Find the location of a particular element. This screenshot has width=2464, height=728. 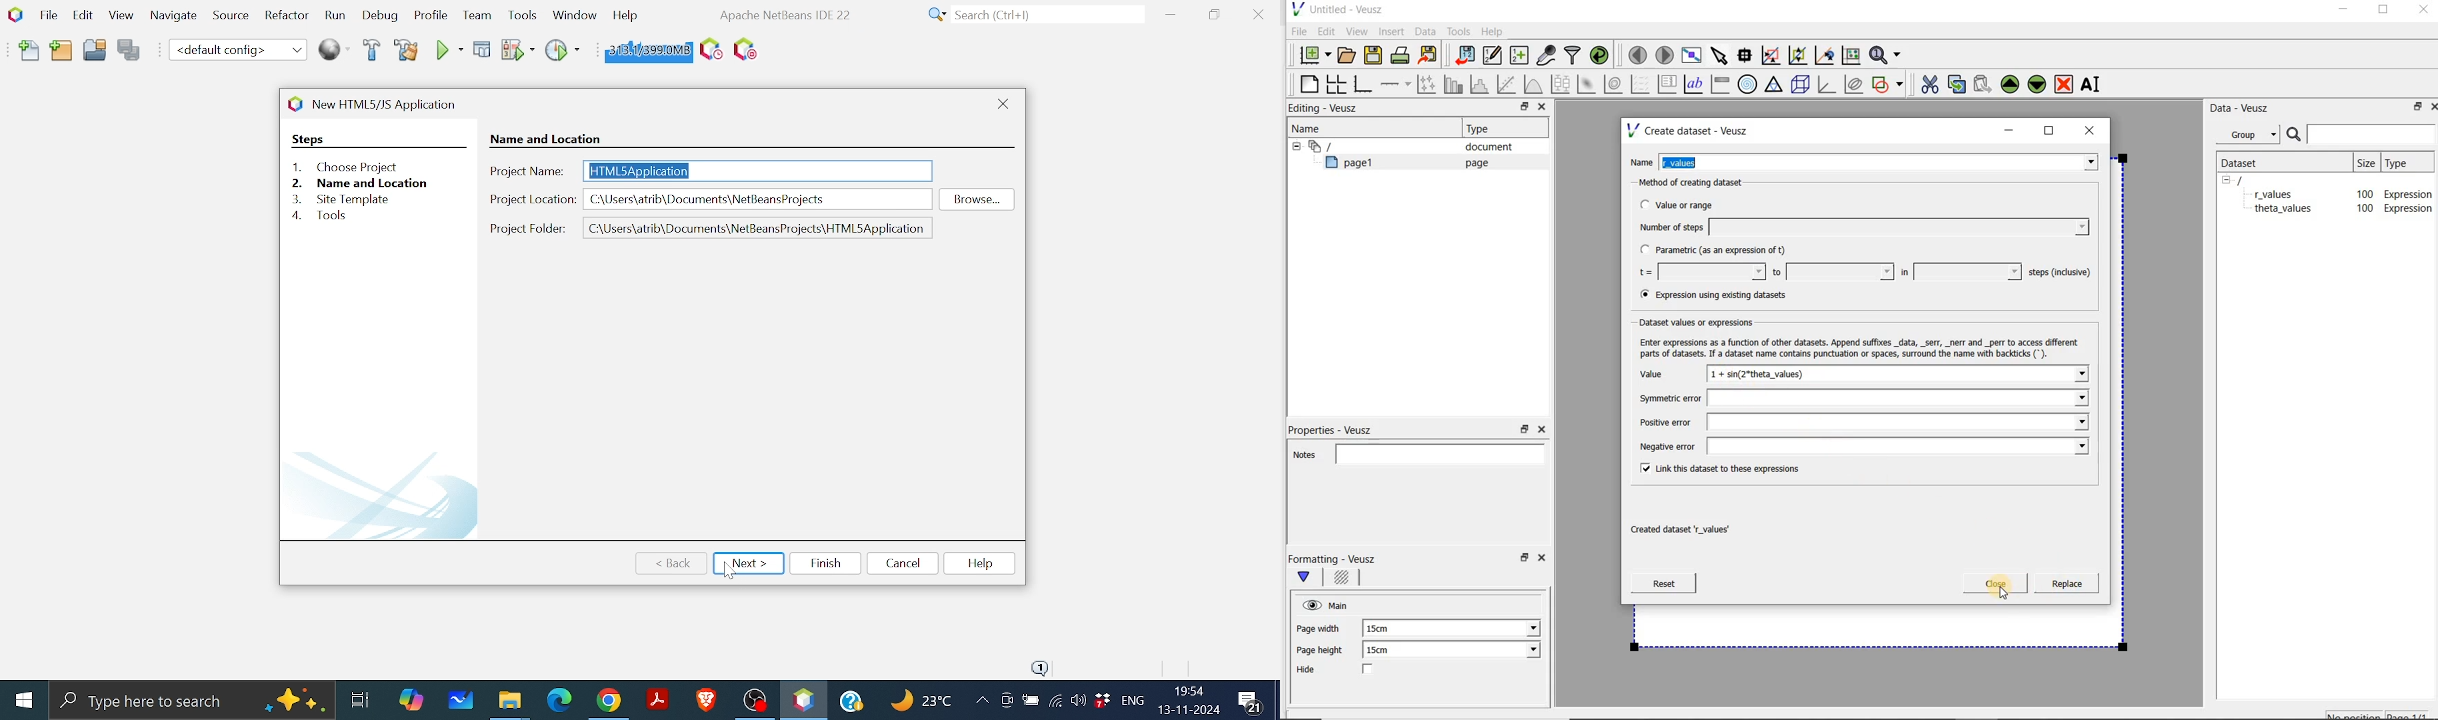

Plot points with lines and error bars is located at coordinates (1428, 83).